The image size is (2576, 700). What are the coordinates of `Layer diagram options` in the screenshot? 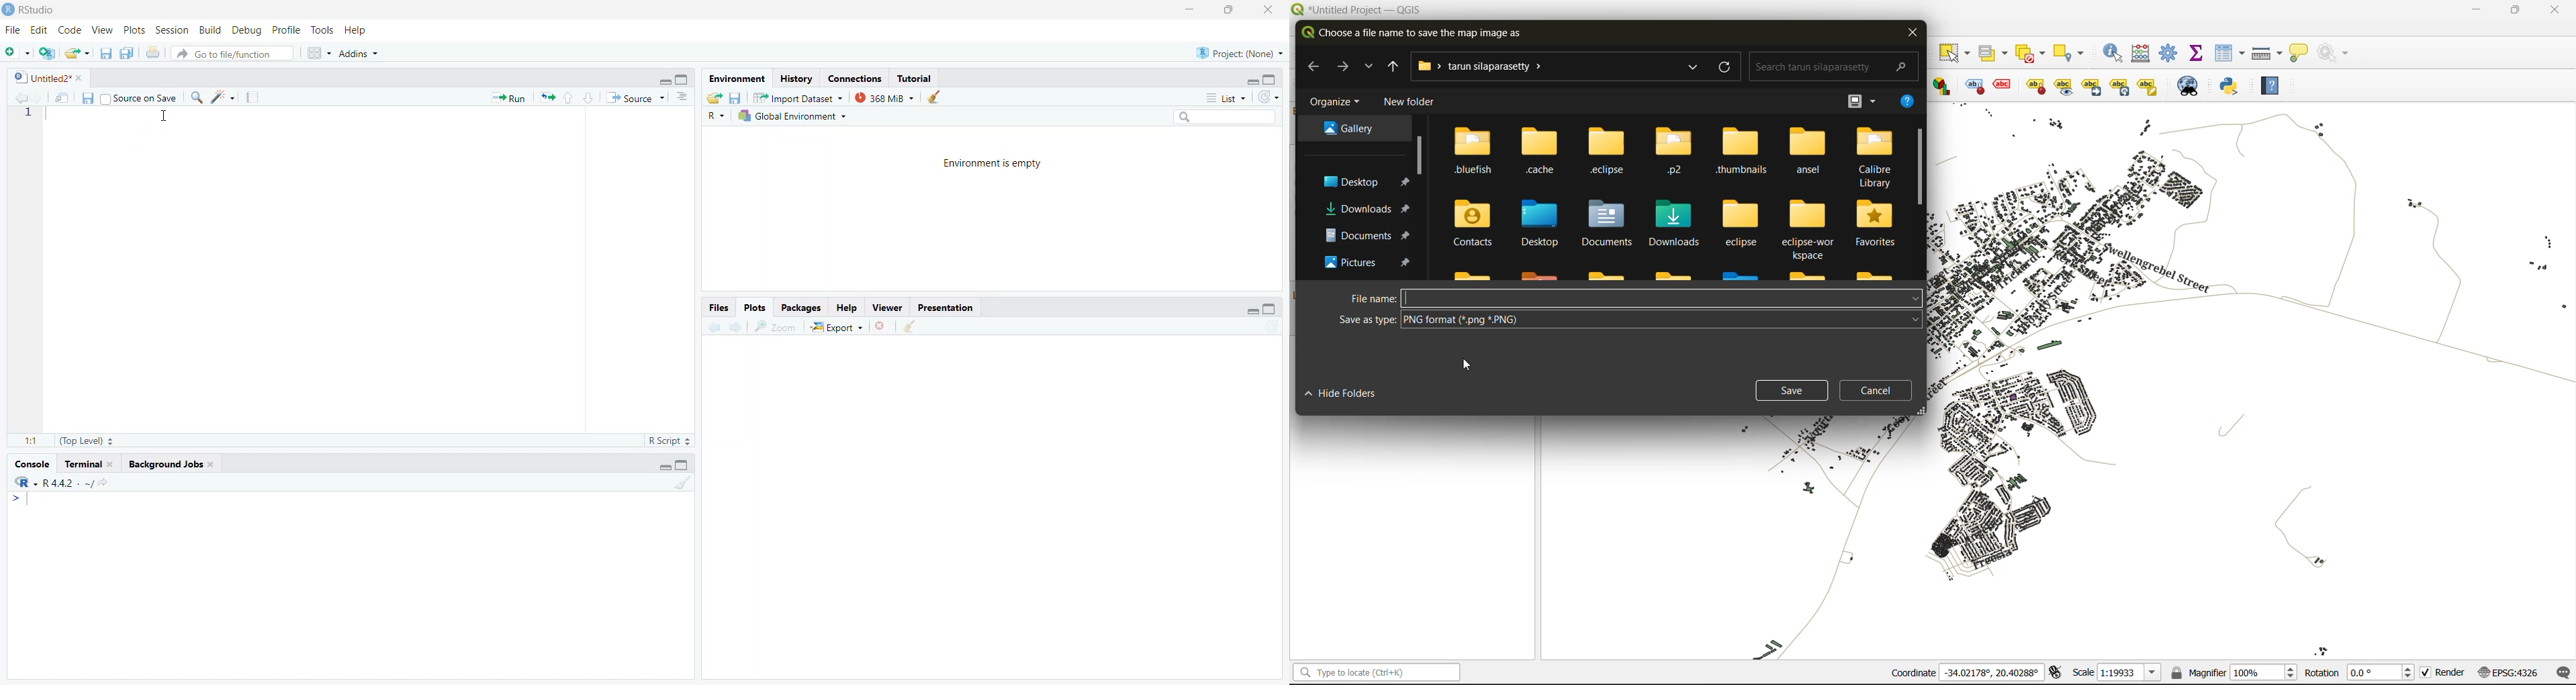 It's located at (1943, 86).